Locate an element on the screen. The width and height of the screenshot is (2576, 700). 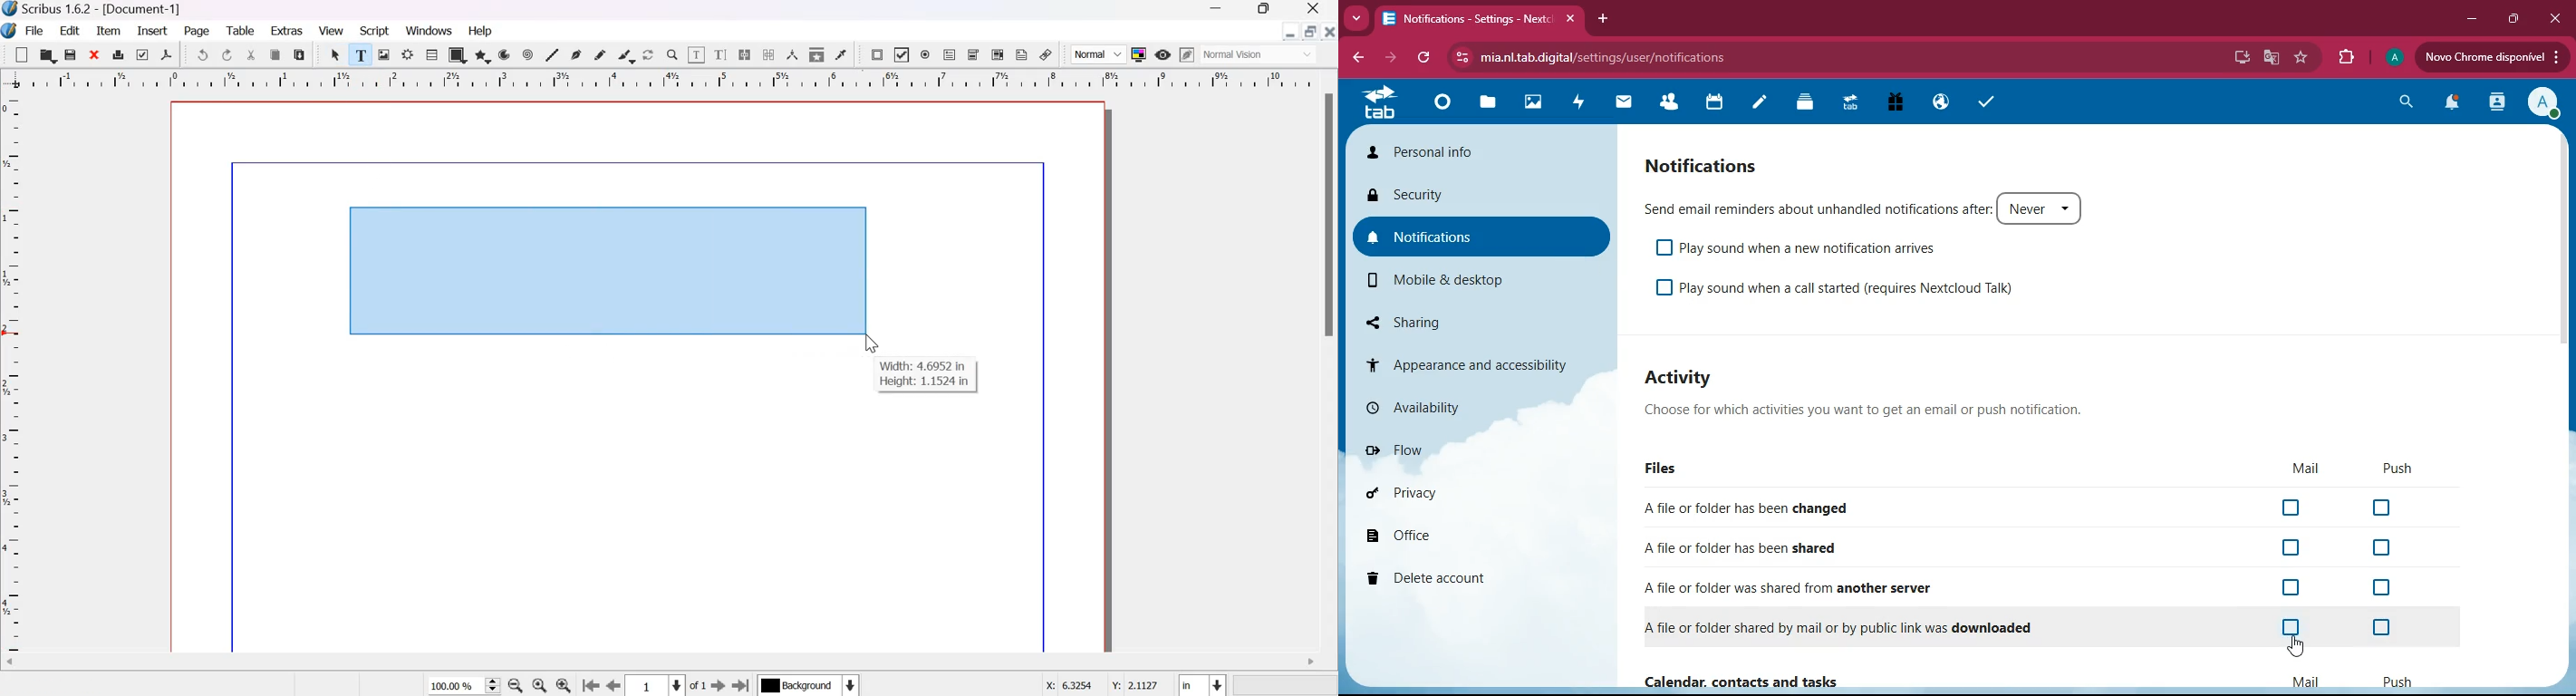
open is located at coordinates (47, 54).